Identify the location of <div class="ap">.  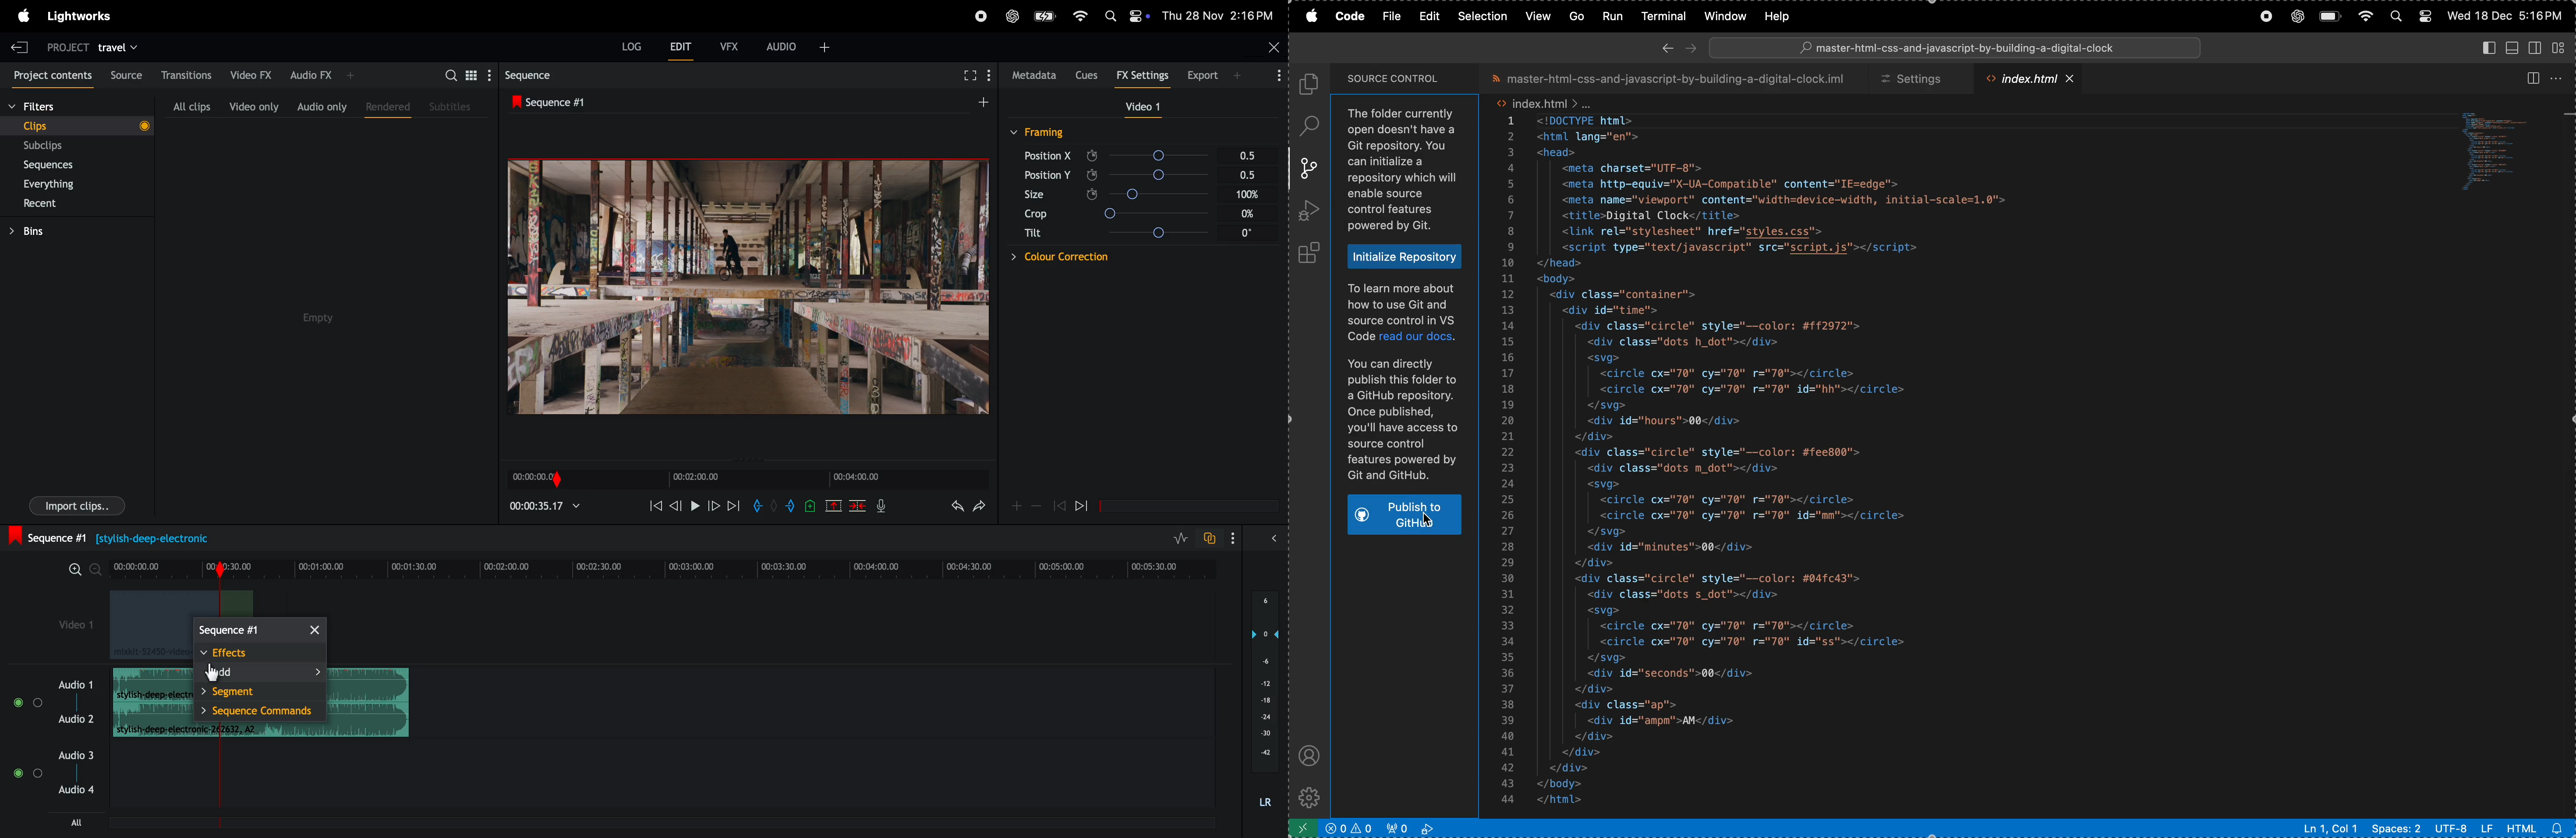
(1628, 707).